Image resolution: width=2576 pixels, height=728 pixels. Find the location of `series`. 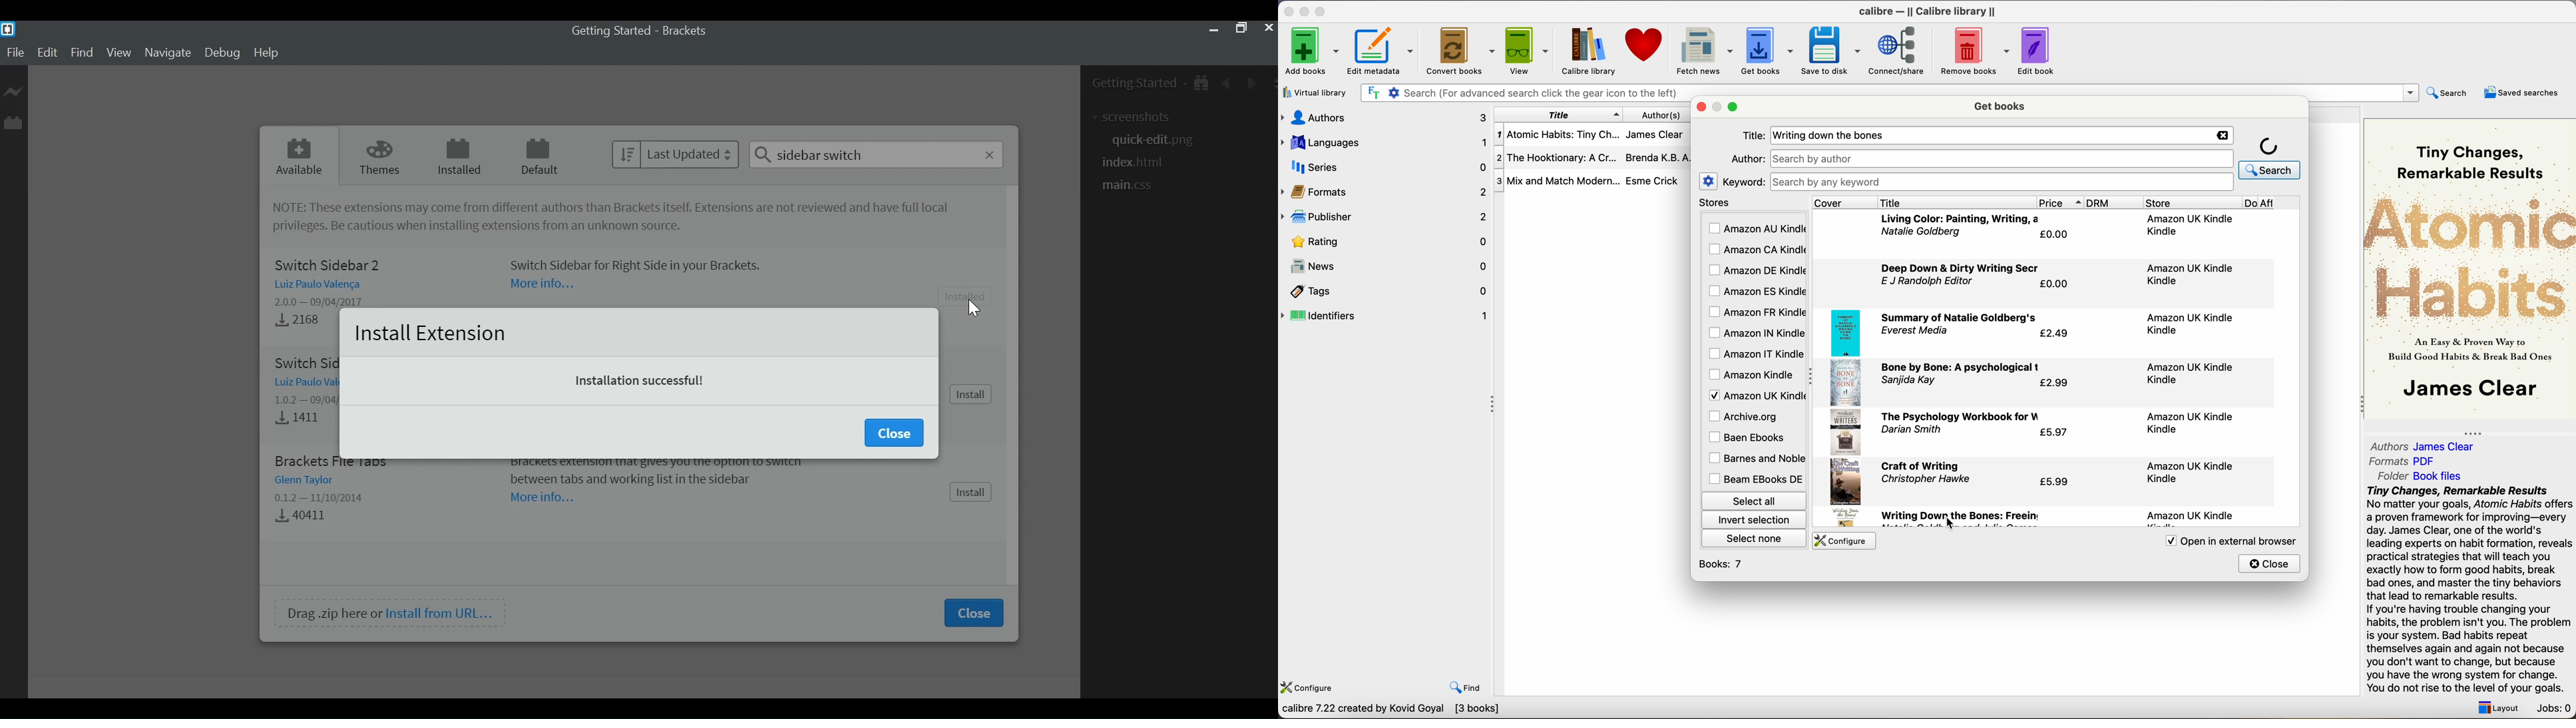

series is located at coordinates (1385, 167).